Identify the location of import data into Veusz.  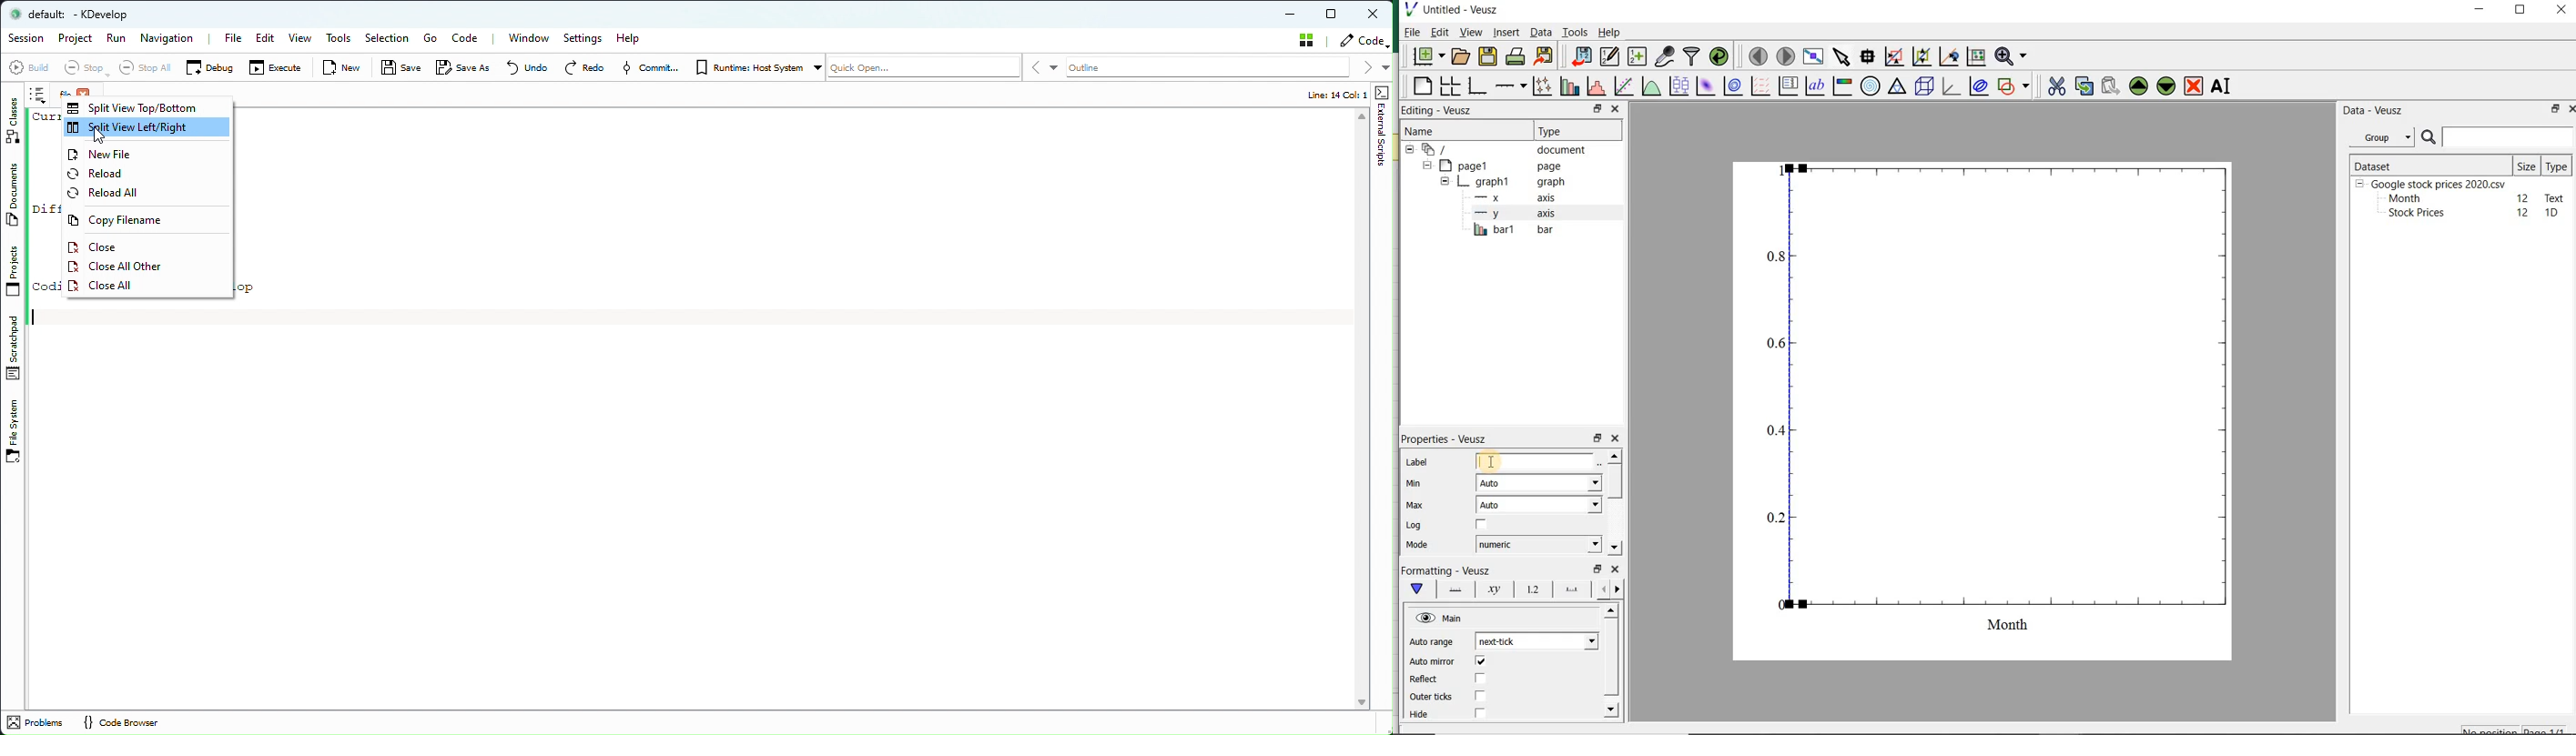
(1579, 57).